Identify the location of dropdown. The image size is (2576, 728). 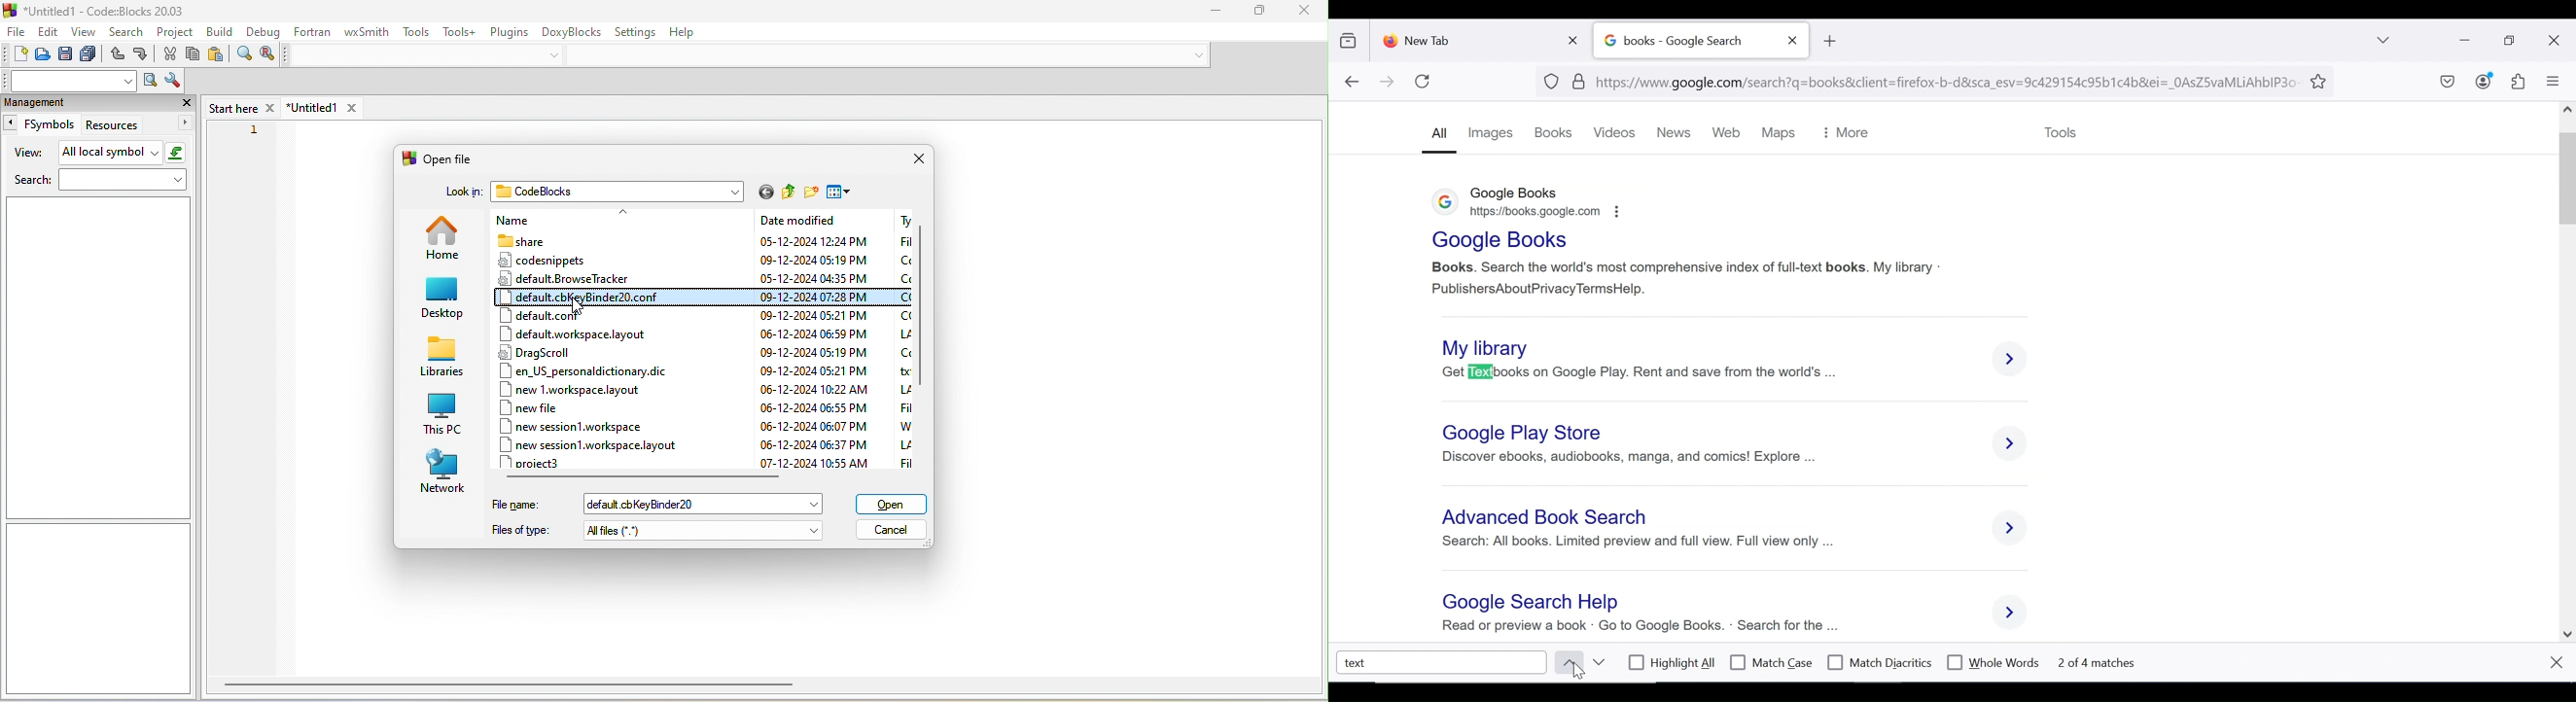
(1195, 53).